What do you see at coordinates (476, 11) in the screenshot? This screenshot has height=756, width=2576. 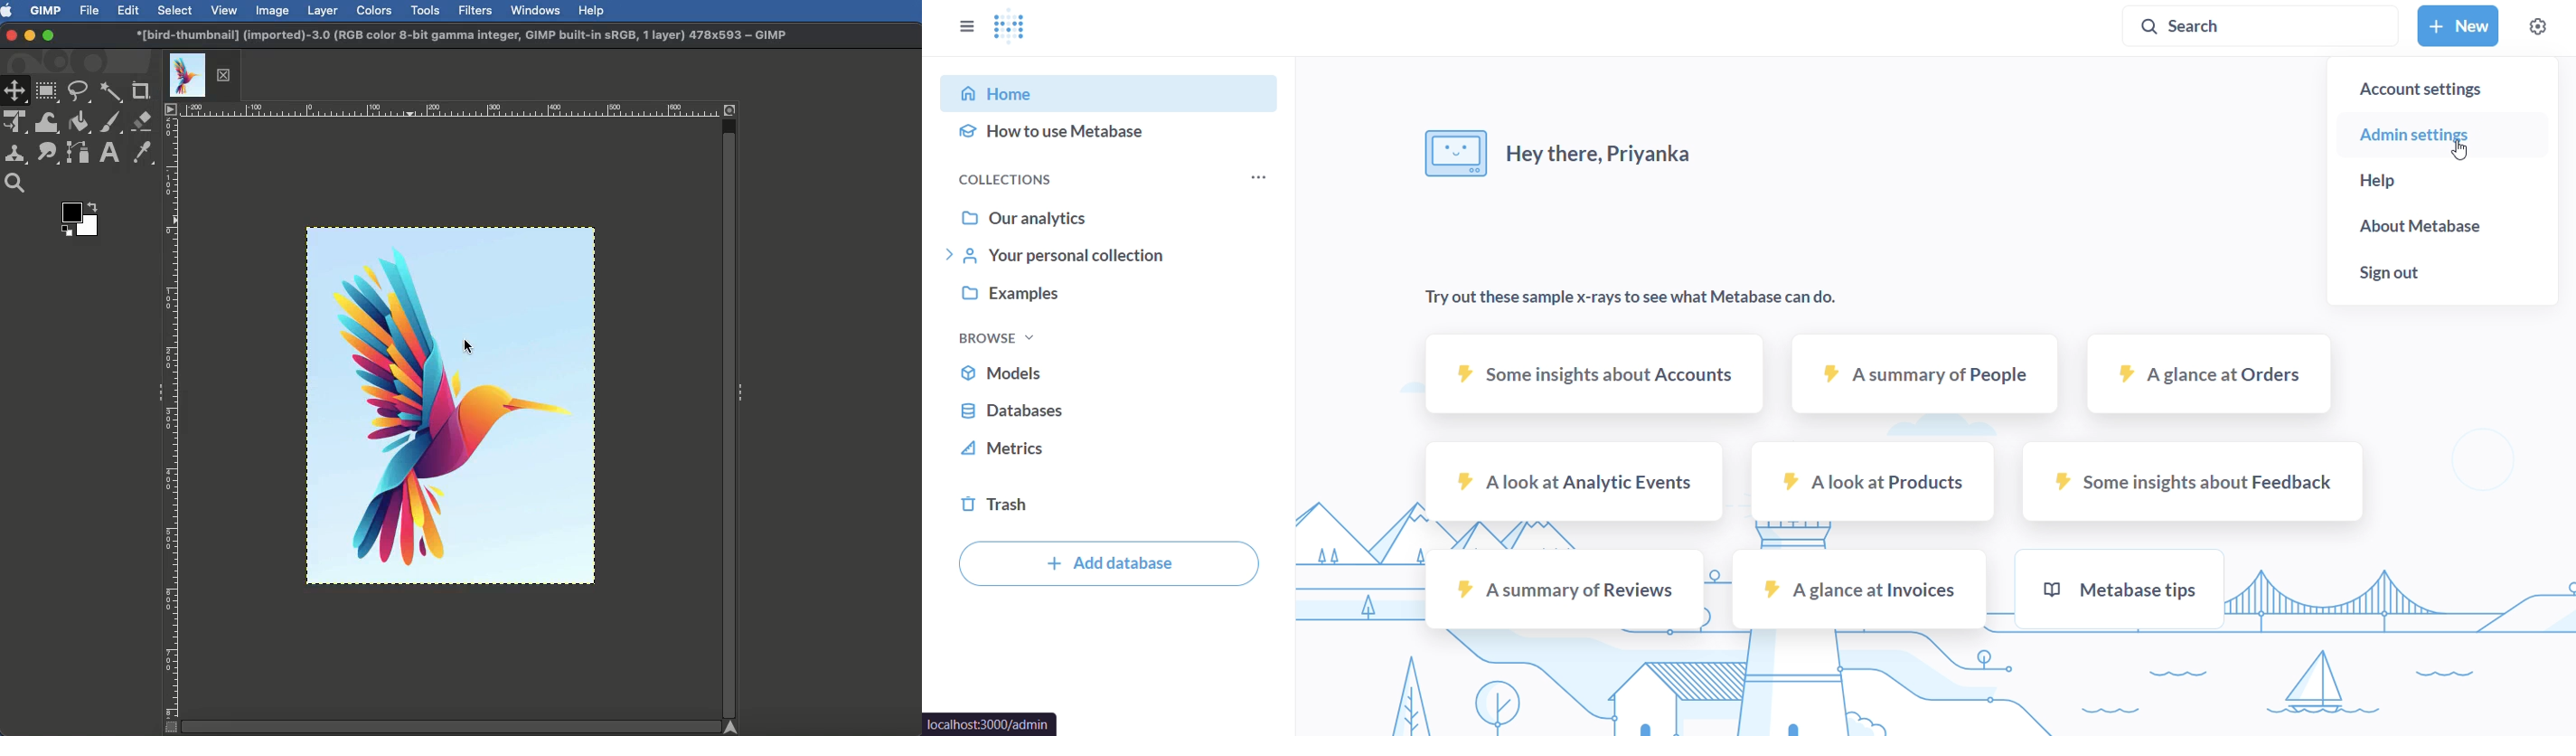 I see `Filters` at bounding box center [476, 11].